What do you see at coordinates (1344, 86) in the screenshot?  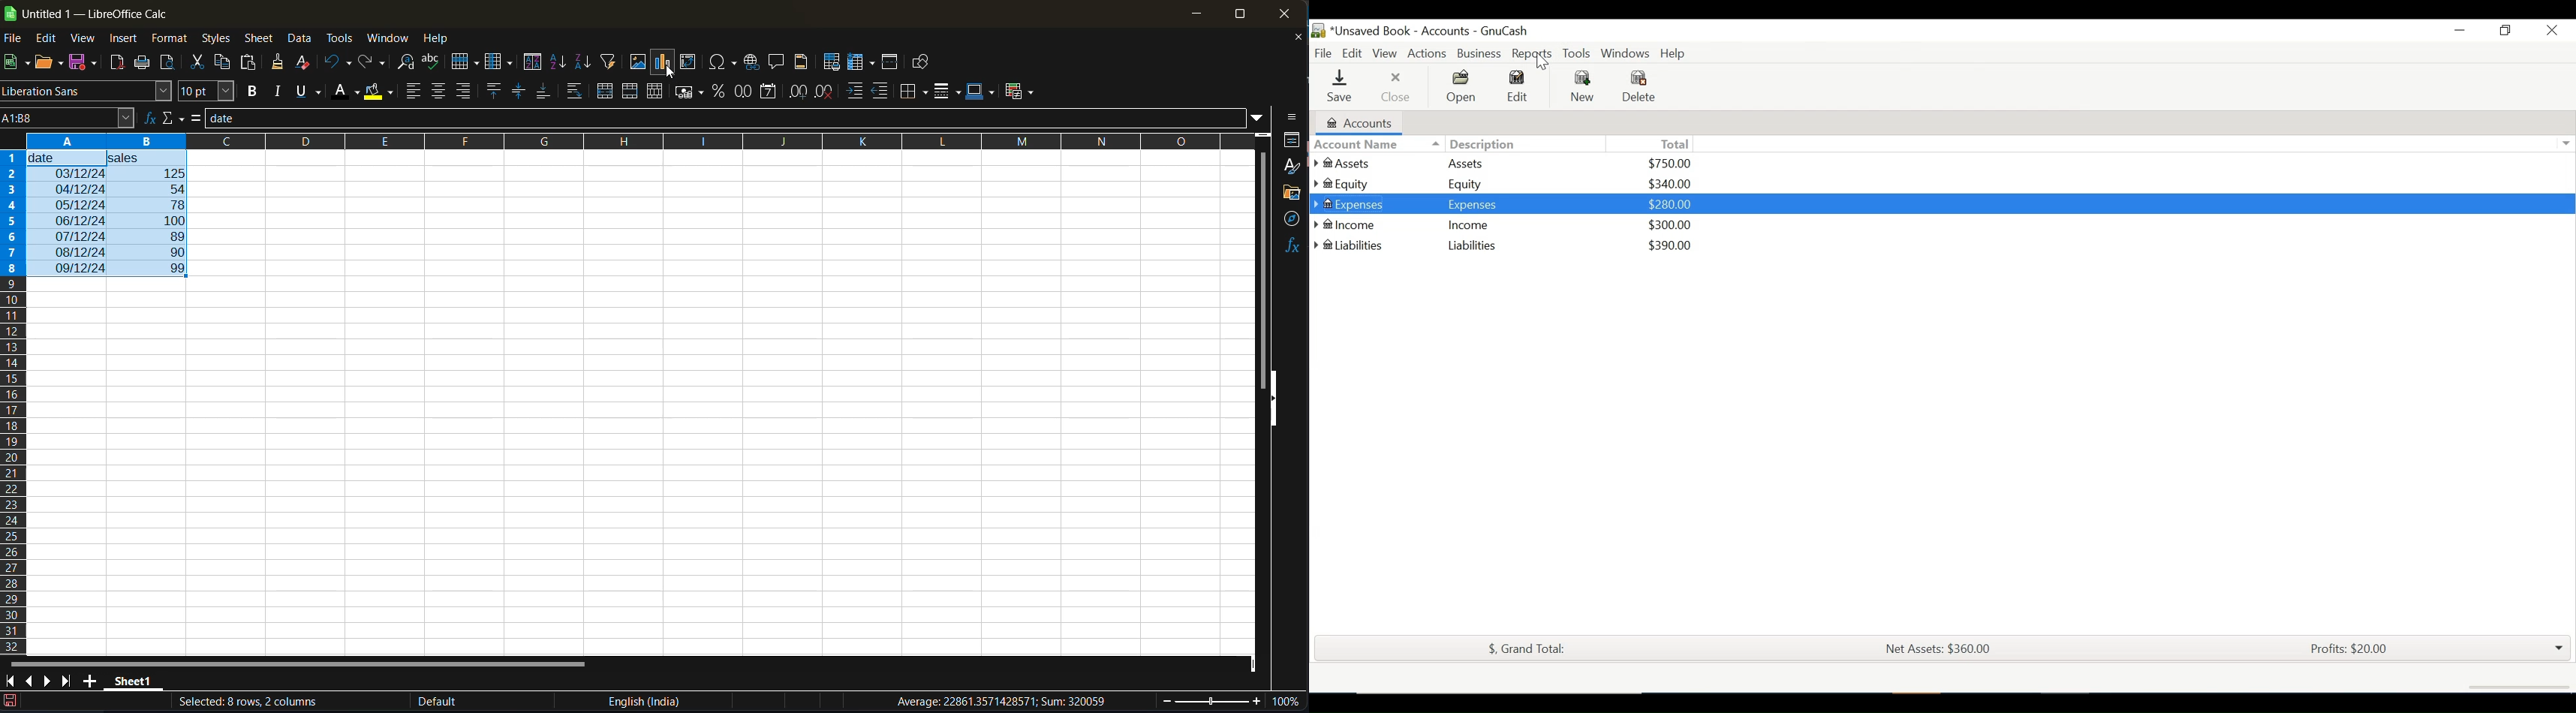 I see `Save` at bounding box center [1344, 86].